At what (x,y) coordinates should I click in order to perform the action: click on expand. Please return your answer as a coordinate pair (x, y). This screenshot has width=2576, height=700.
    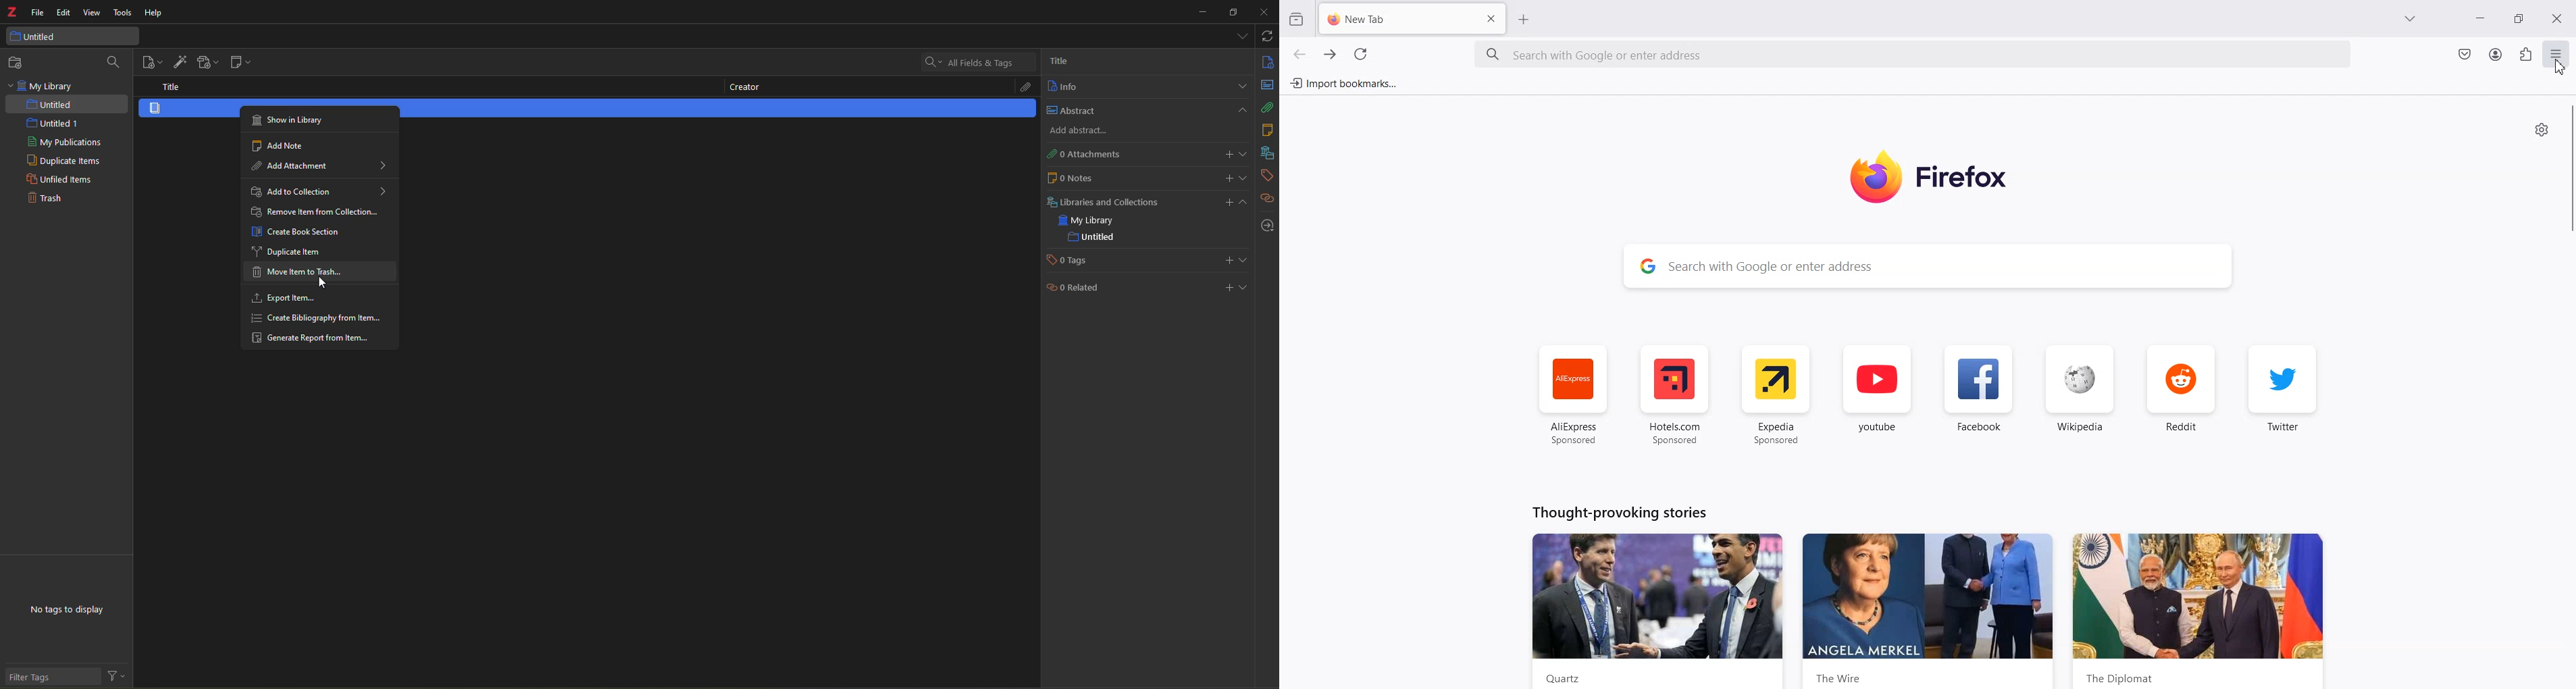
    Looking at the image, I should click on (1246, 287).